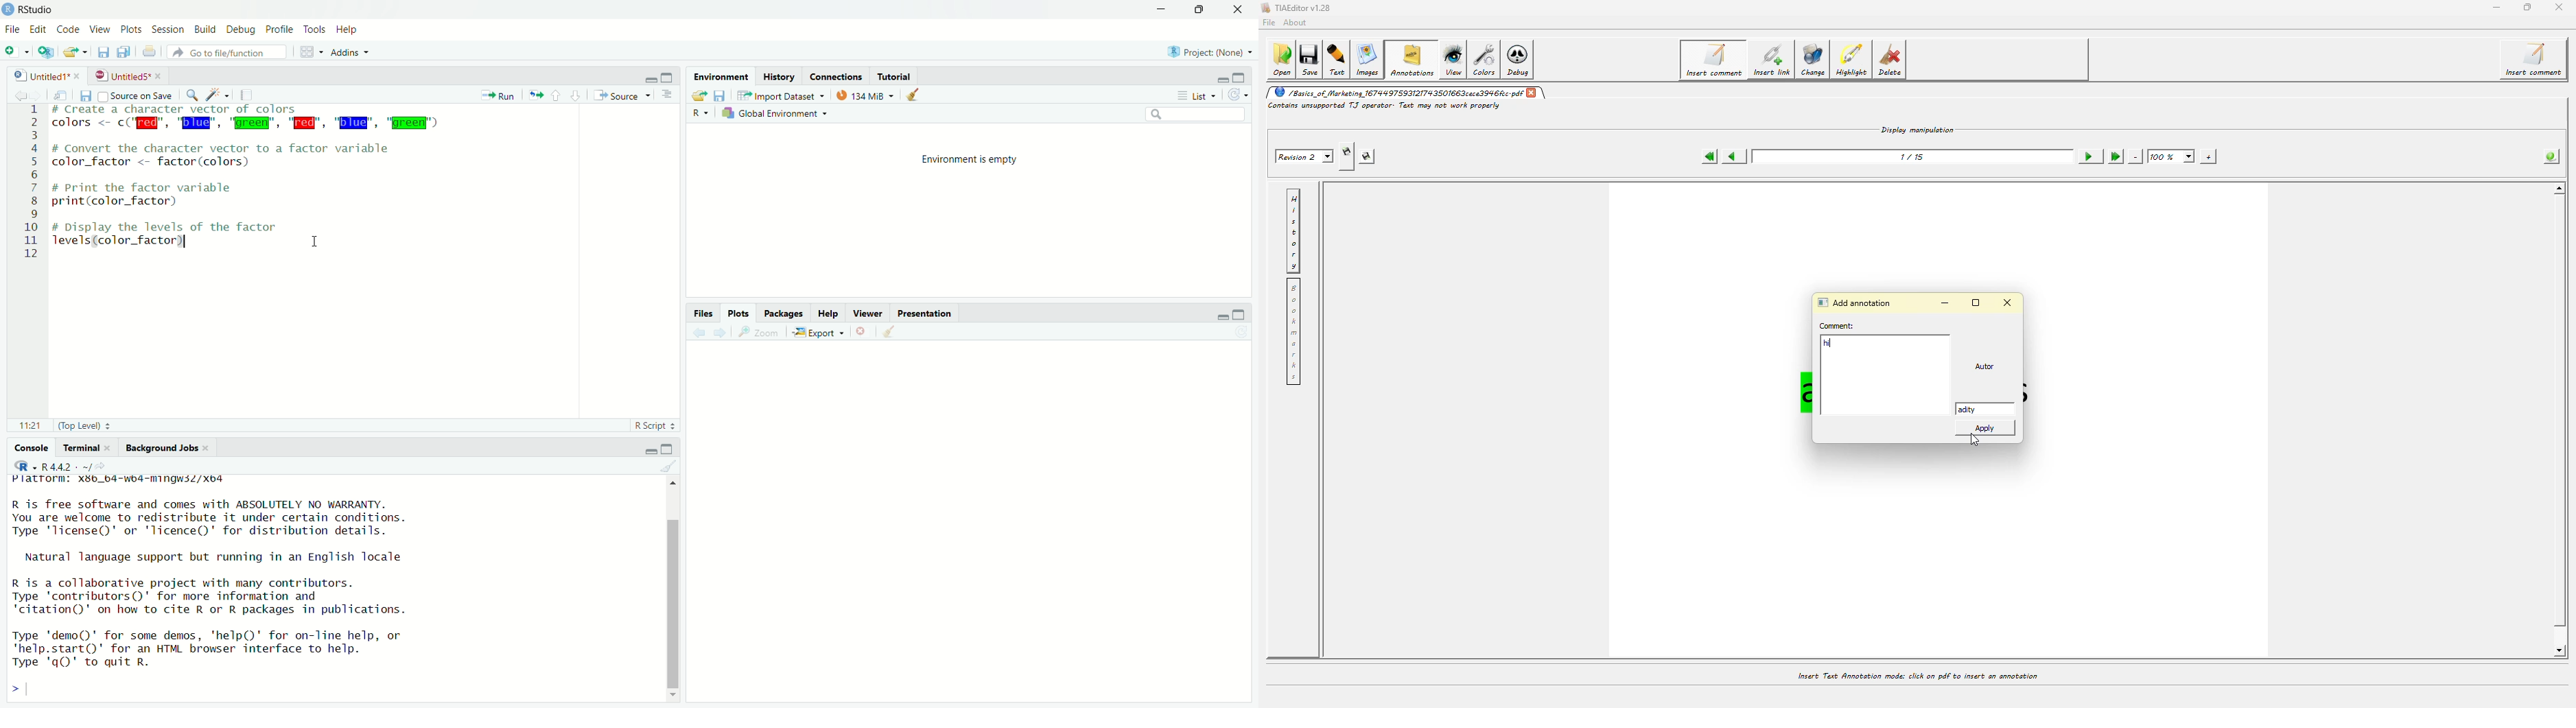 The height and width of the screenshot is (728, 2576). Describe the element at coordinates (125, 53) in the screenshot. I see `save all open documents` at that location.